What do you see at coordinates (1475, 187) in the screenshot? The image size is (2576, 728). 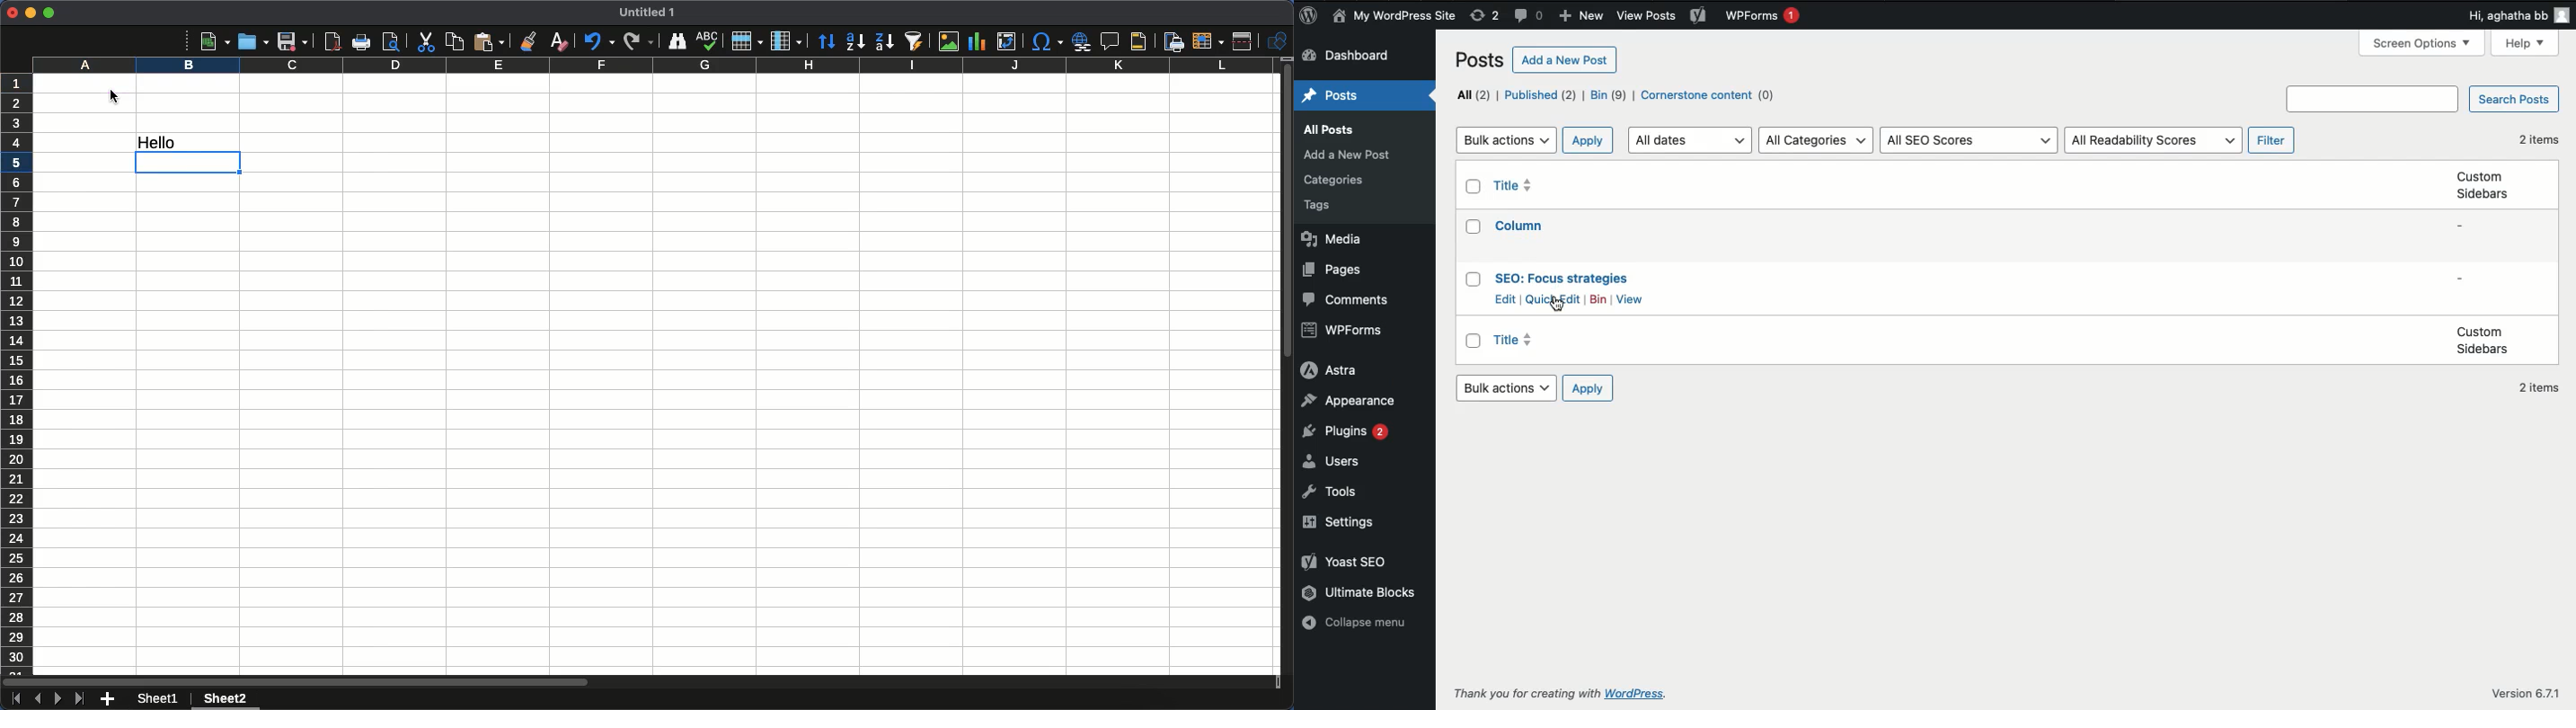 I see `Checkbox` at bounding box center [1475, 187].